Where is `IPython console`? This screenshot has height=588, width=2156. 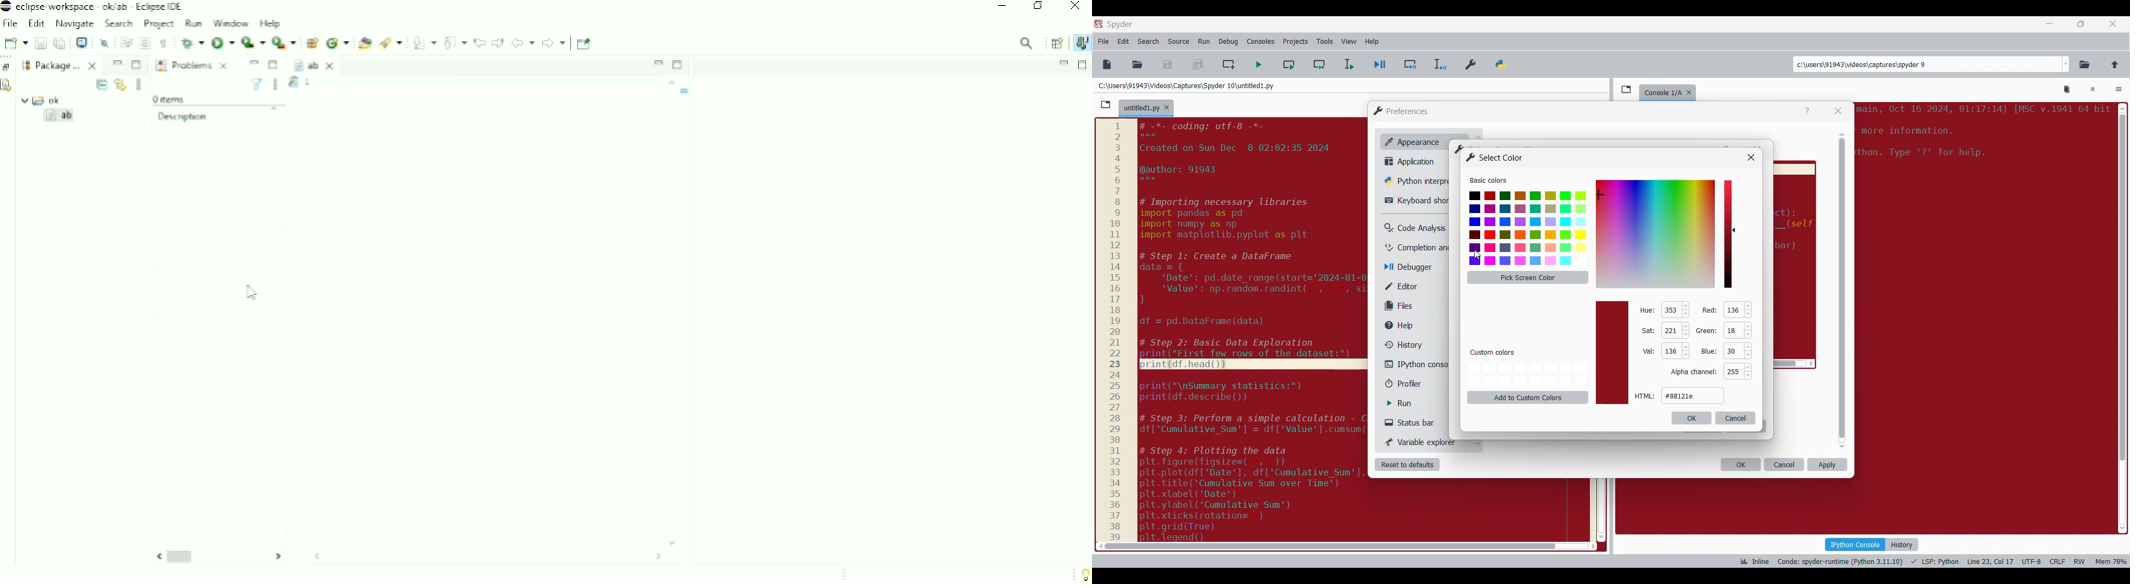 IPython console is located at coordinates (1416, 364).